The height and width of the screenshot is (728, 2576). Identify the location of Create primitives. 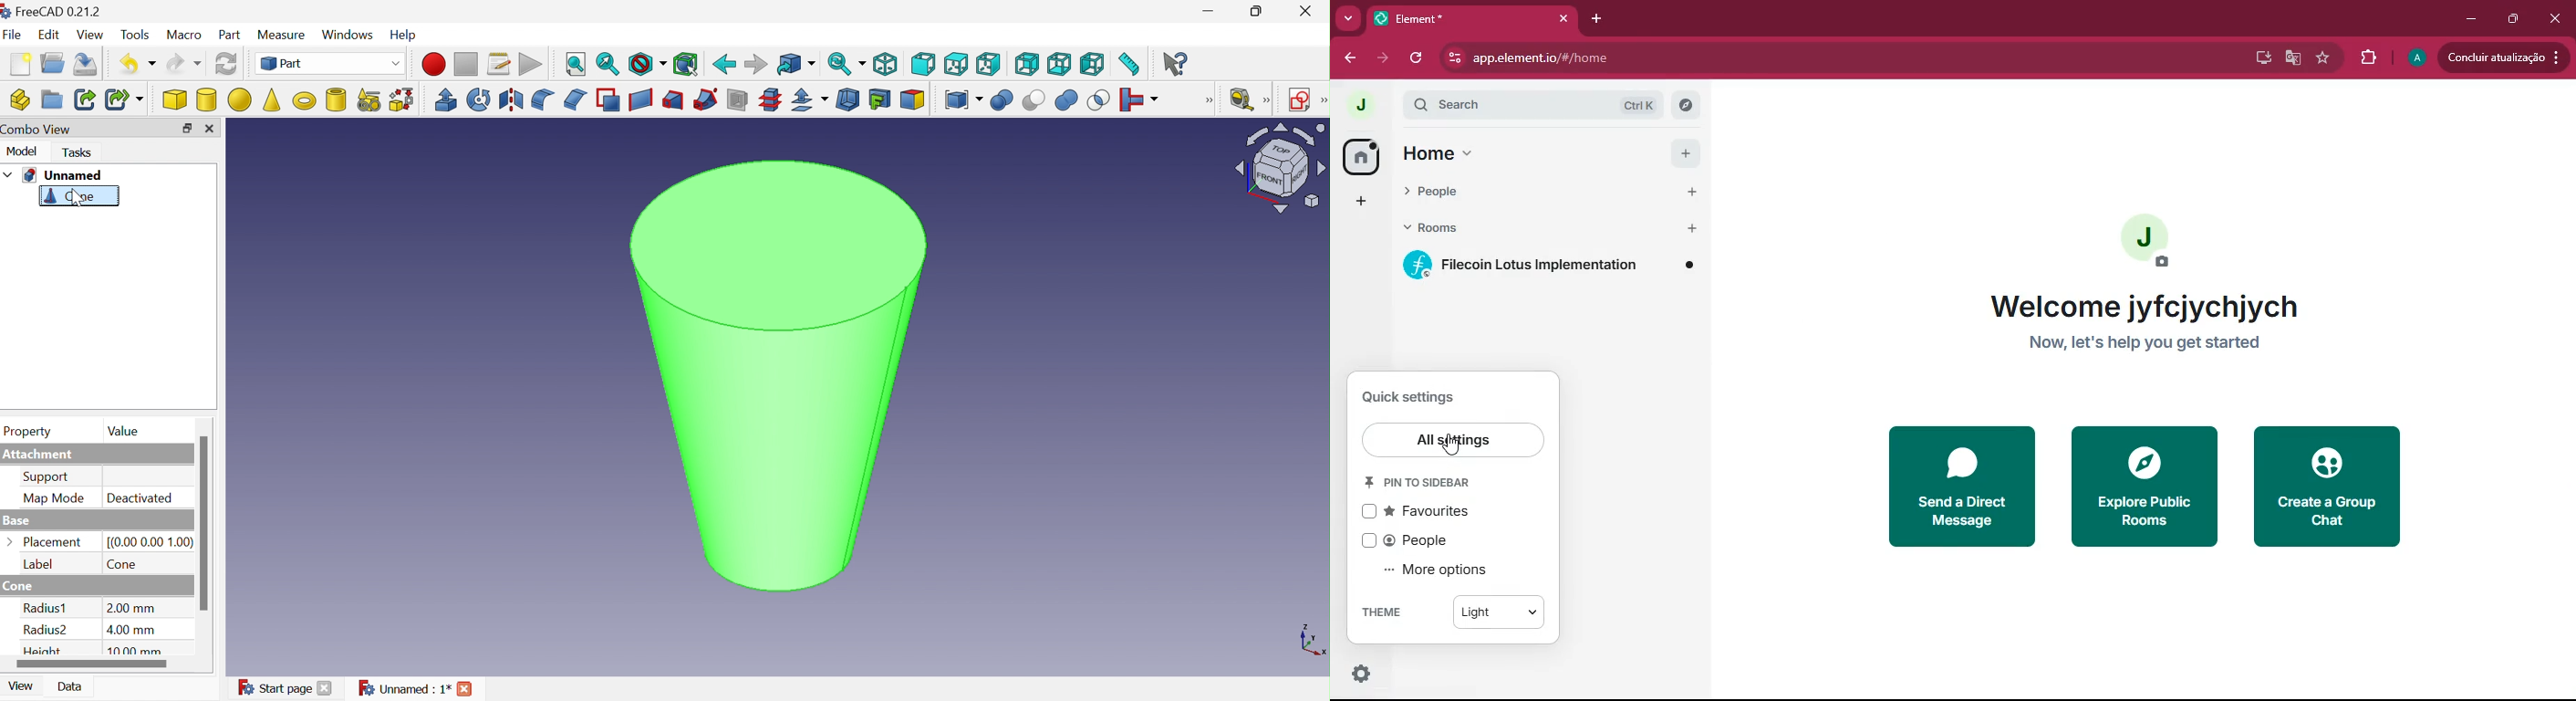
(368, 99).